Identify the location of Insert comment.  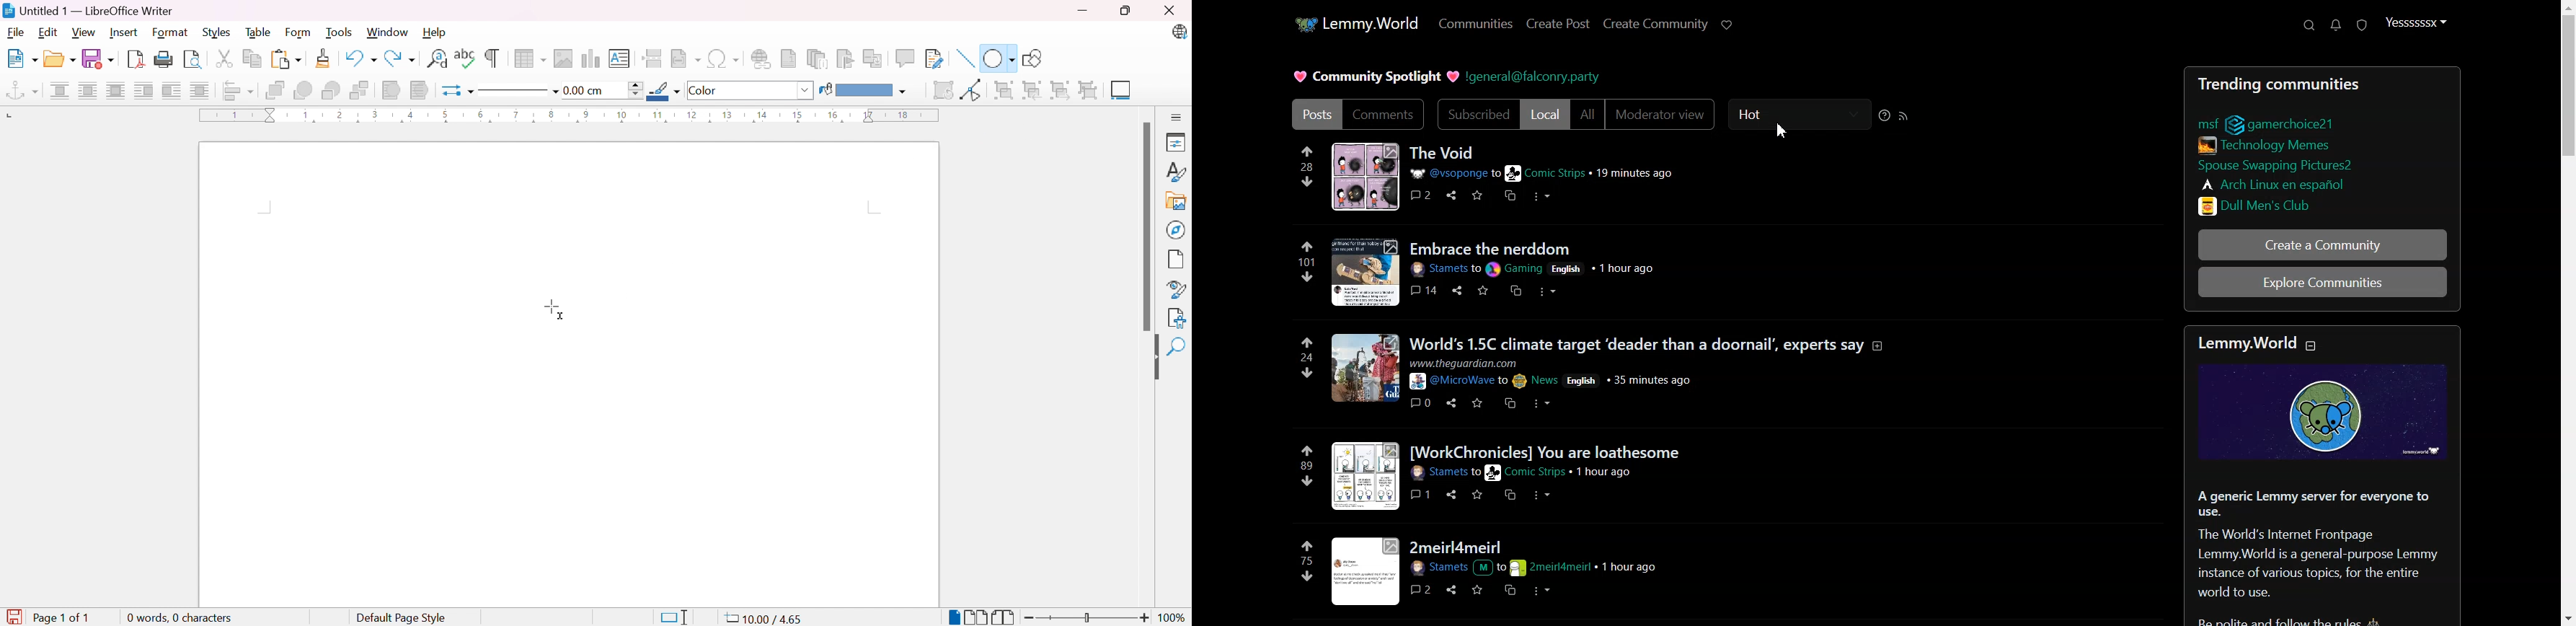
(908, 58).